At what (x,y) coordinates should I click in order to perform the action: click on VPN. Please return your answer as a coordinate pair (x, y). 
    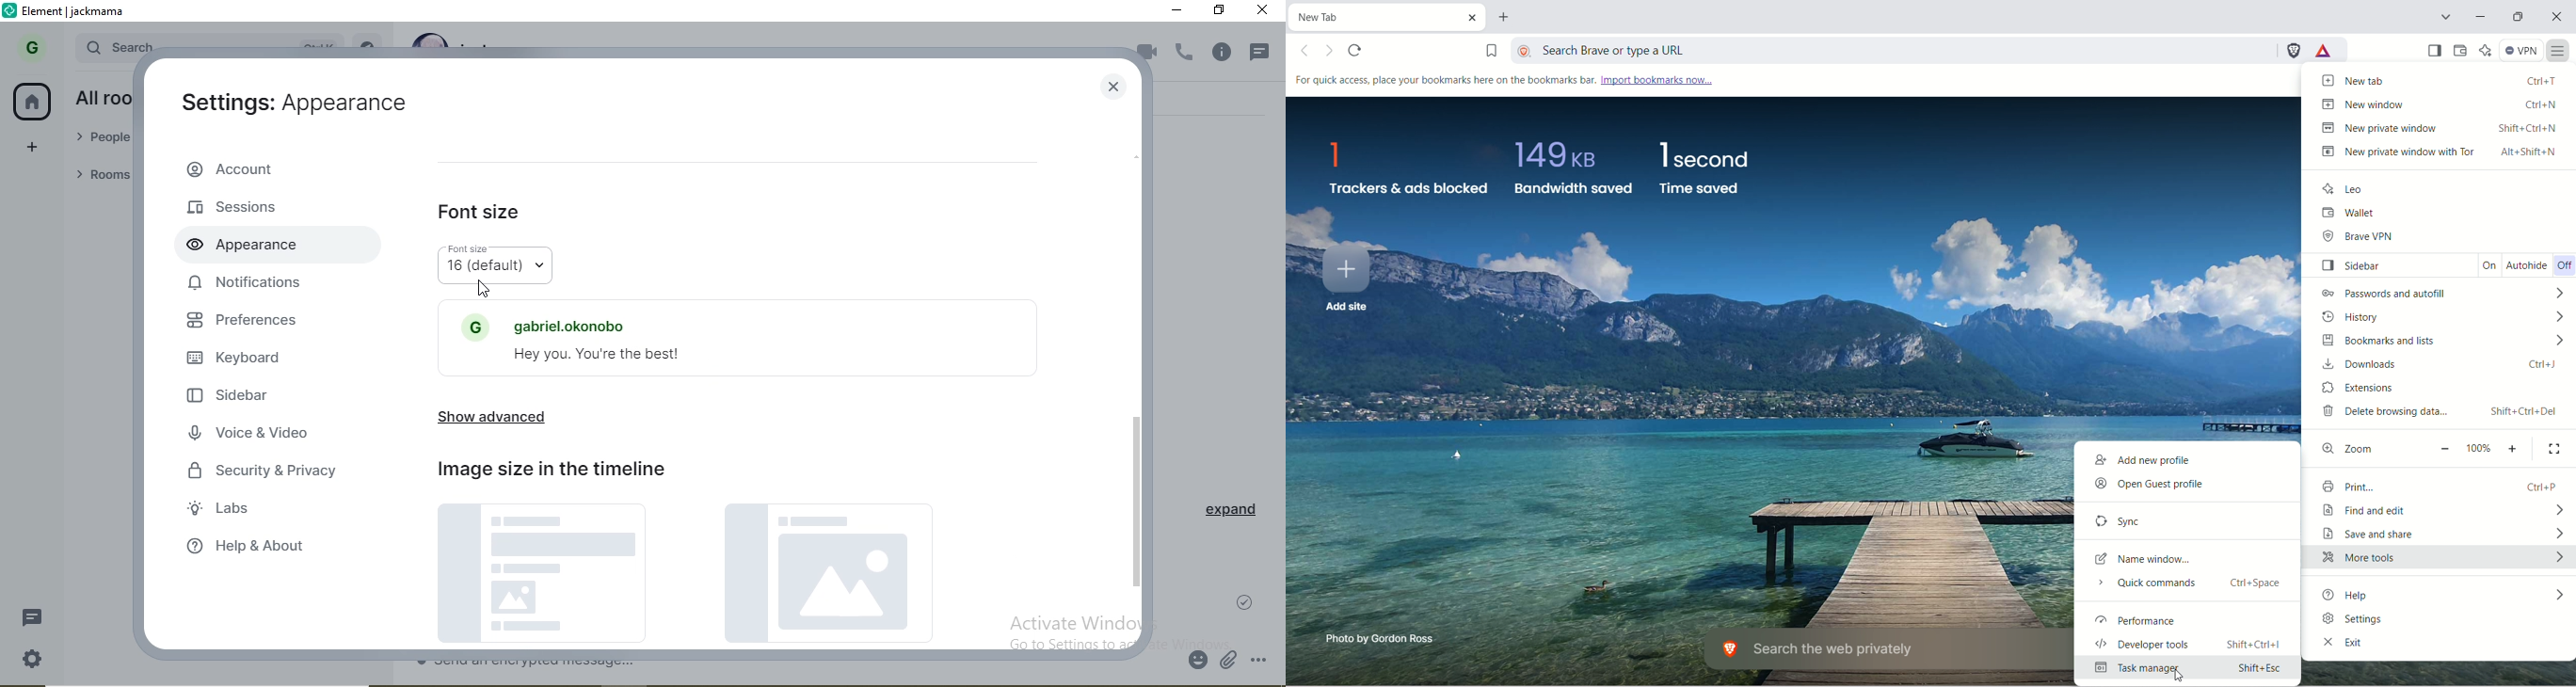
    Looking at the image, I should click on (2521, 50).